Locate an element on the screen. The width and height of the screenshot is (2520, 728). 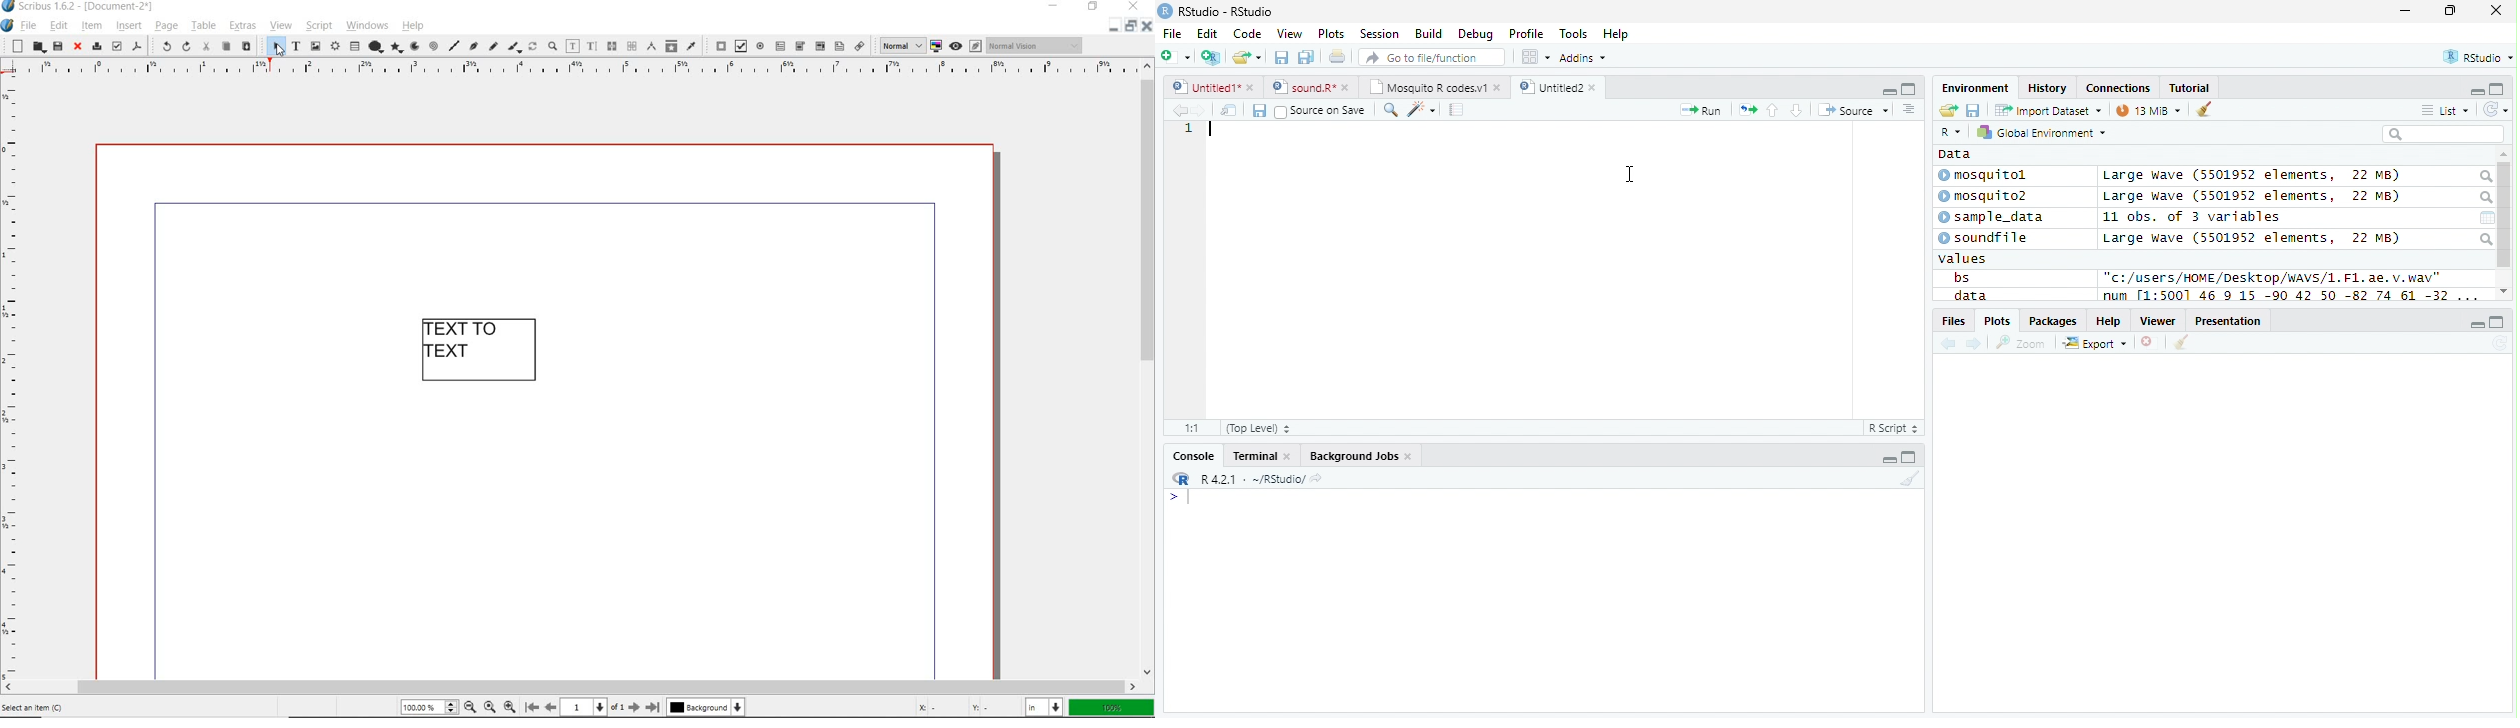
workspace panes is located at coordinates (1537, 57).